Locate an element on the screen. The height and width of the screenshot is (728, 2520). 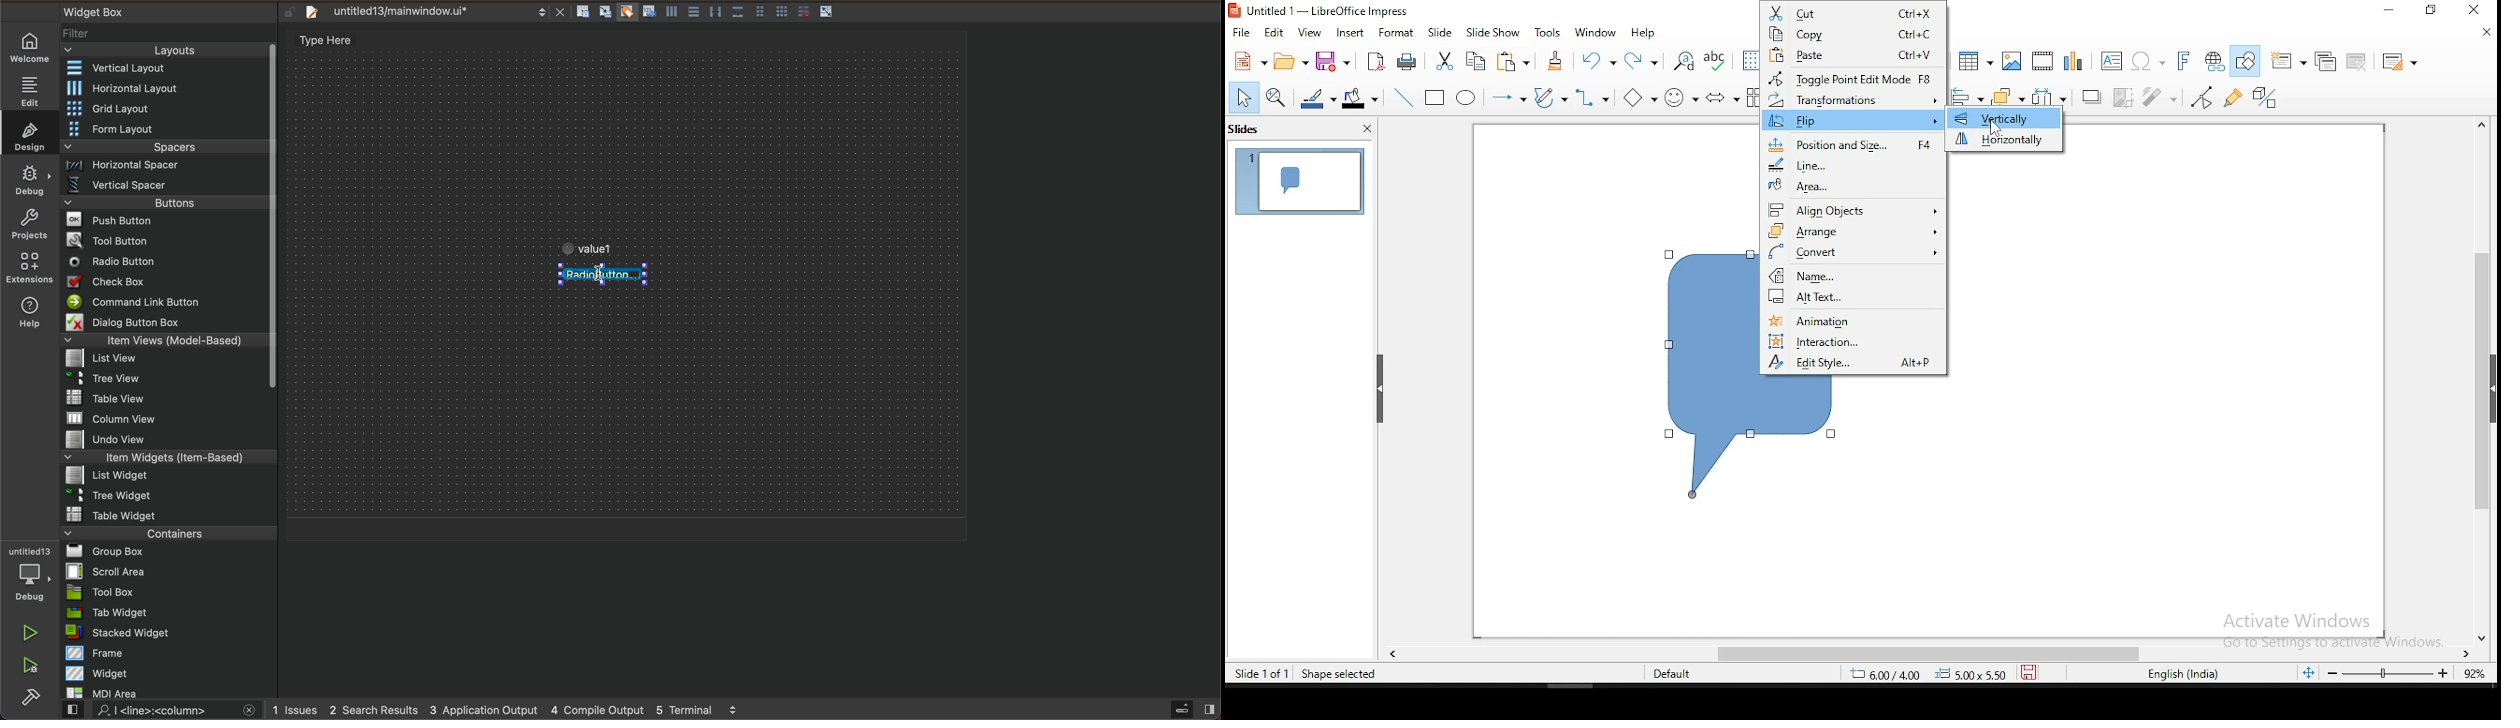
minimize is located at coordinates (2434, 11).